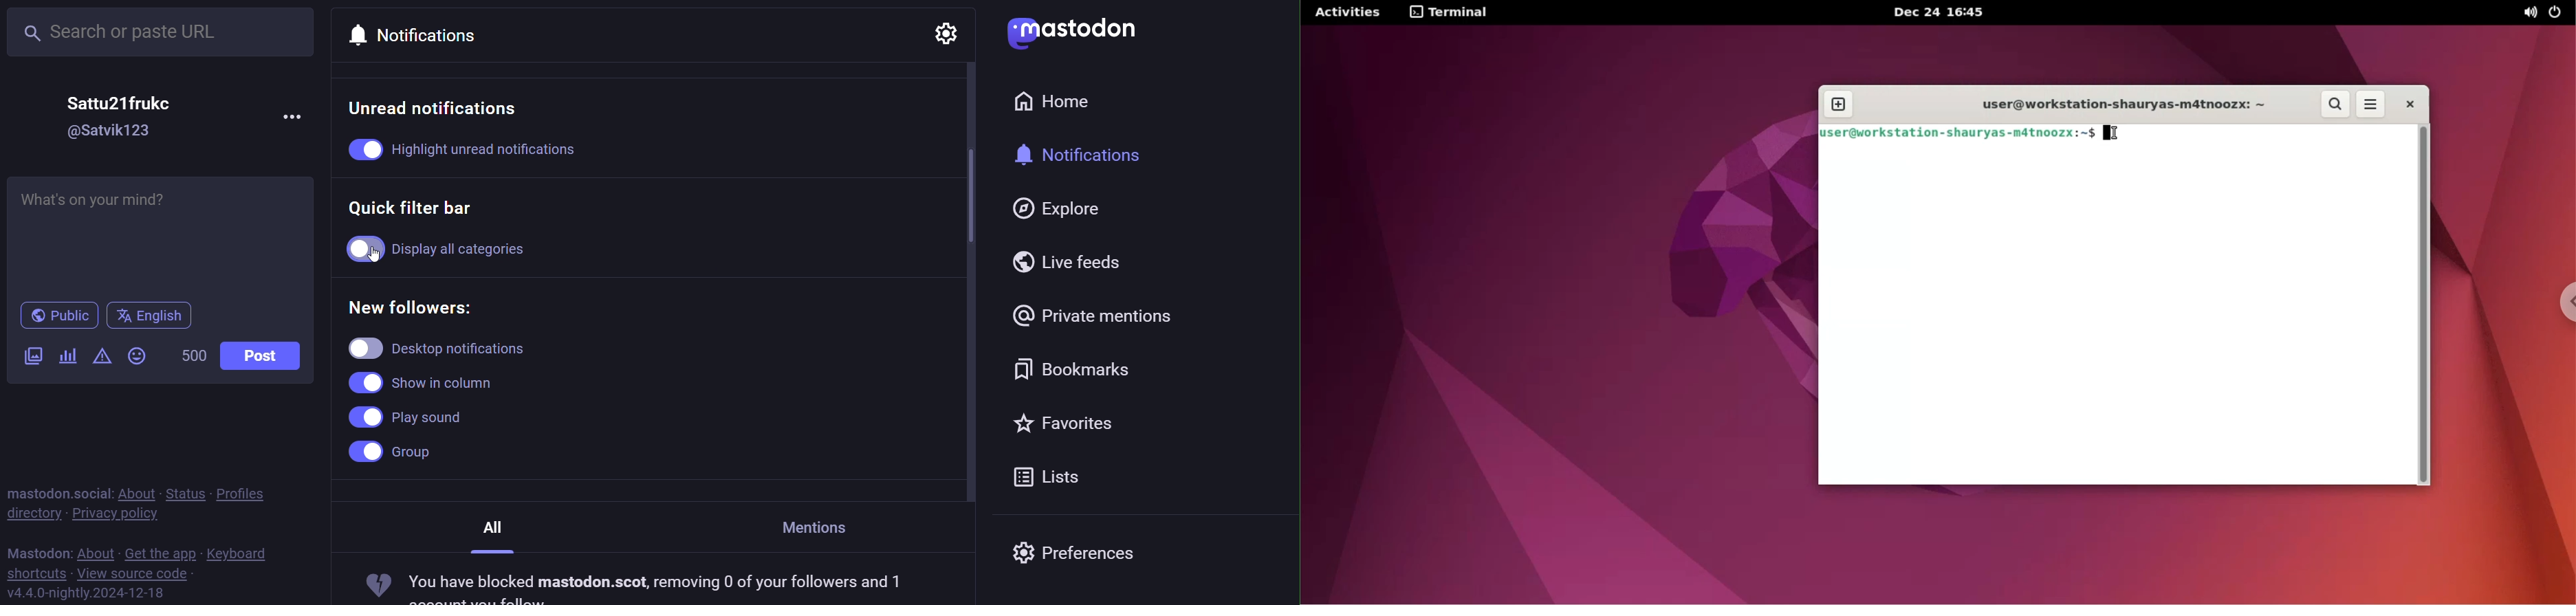 This screenshot has width=2576, height=616. Describe the element at coordinates (162, 231) in the screenshot. I see `What's on your mind?` at that location.